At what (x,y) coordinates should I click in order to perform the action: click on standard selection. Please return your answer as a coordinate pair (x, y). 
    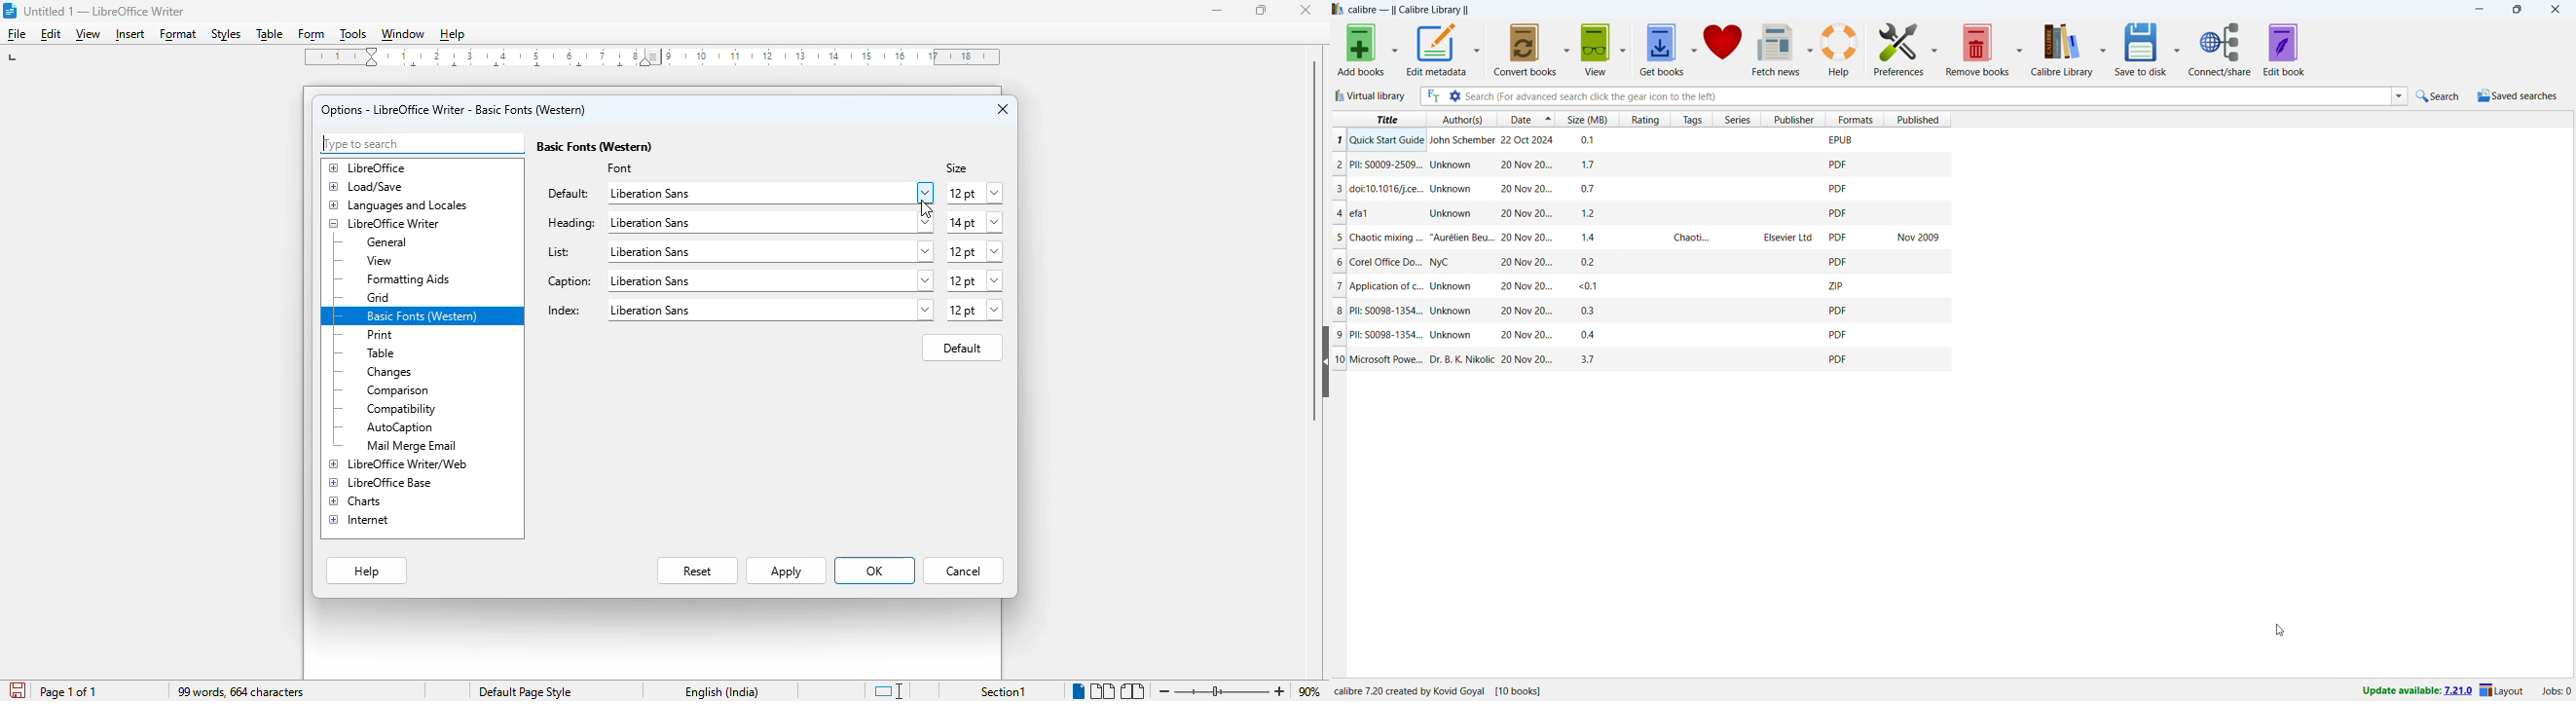
    Looking at the image, I should click on (888, 691).